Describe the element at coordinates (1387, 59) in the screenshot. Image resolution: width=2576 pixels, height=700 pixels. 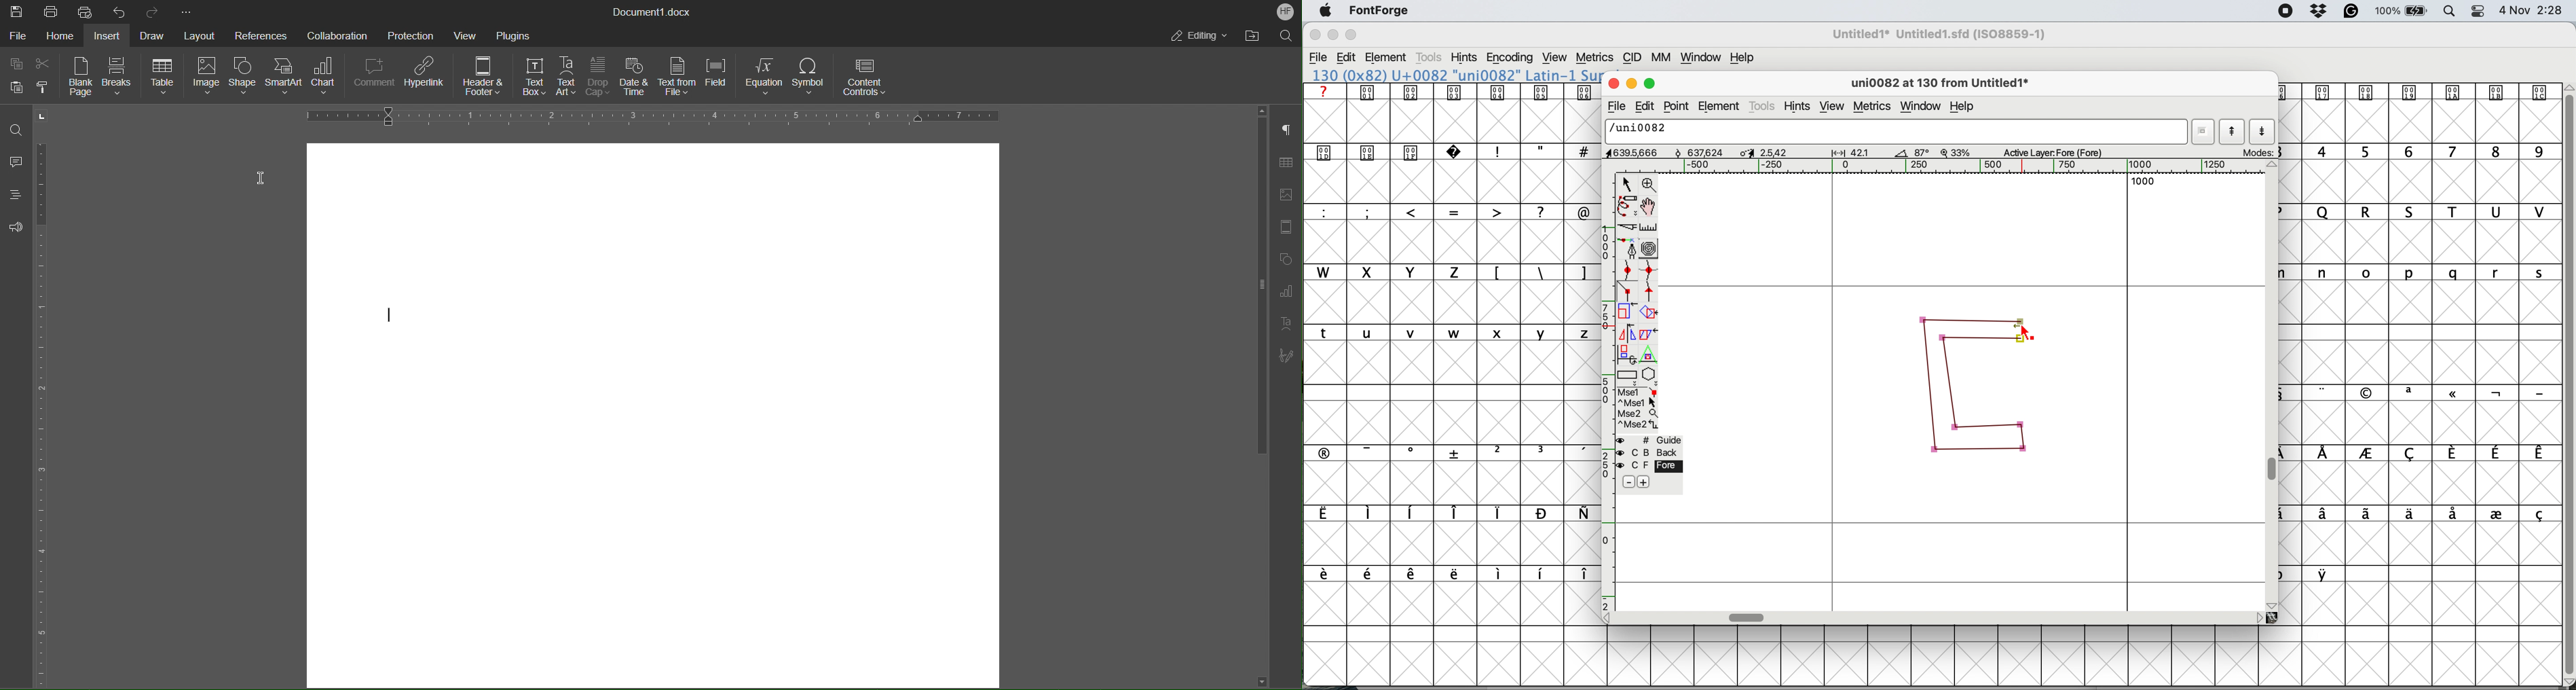
I see `element` at that location.